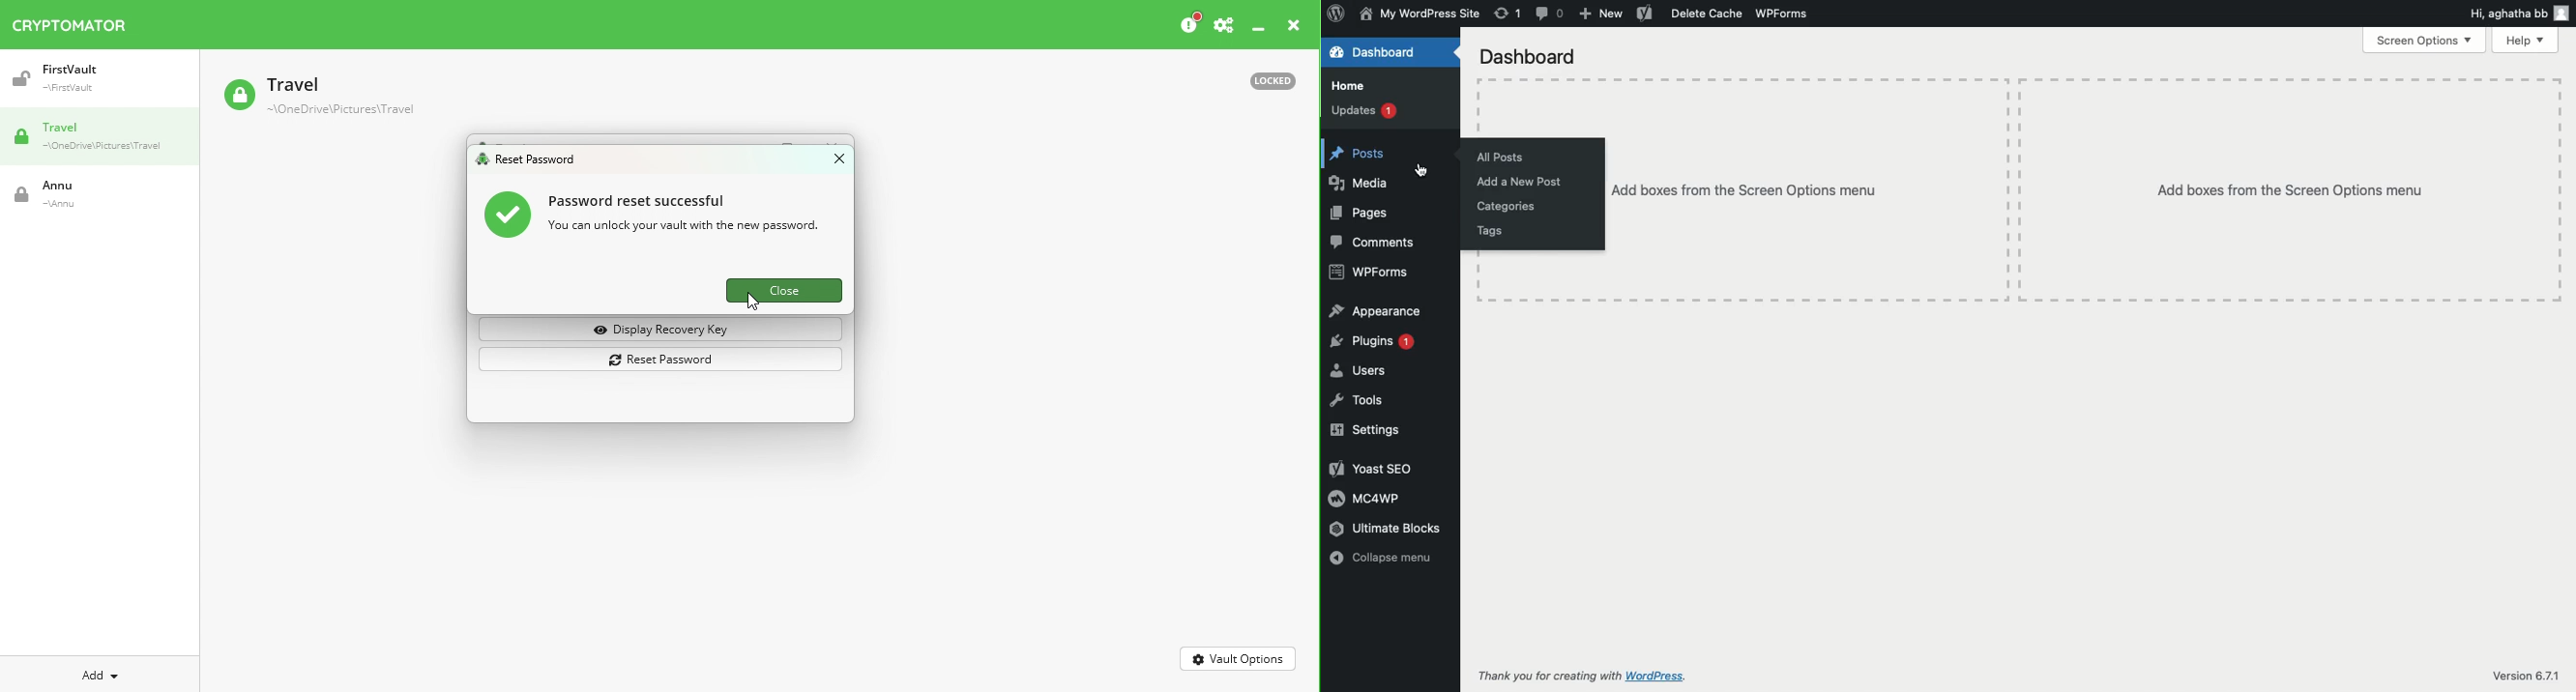 This screenshot has height=700, width=2576. What do you see at coordinates (2528, 41) in the screenshot?
I see `Help` at bounding box center [2528, 41].